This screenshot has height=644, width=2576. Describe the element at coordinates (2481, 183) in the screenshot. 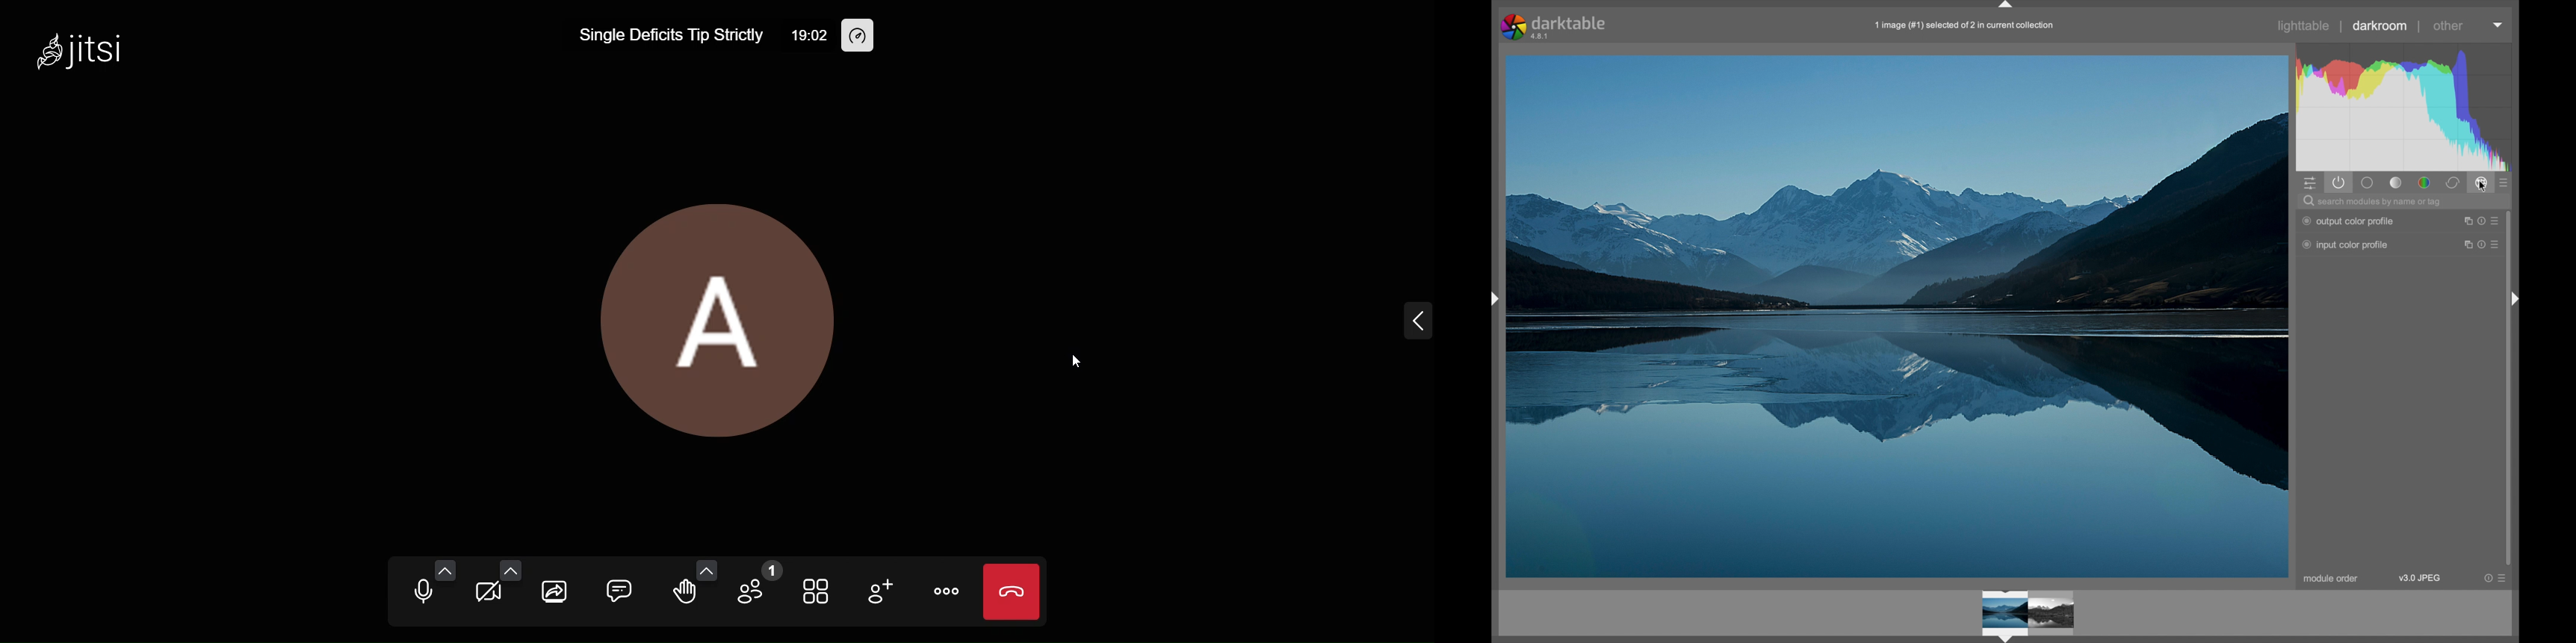

I see `effect` at that location.